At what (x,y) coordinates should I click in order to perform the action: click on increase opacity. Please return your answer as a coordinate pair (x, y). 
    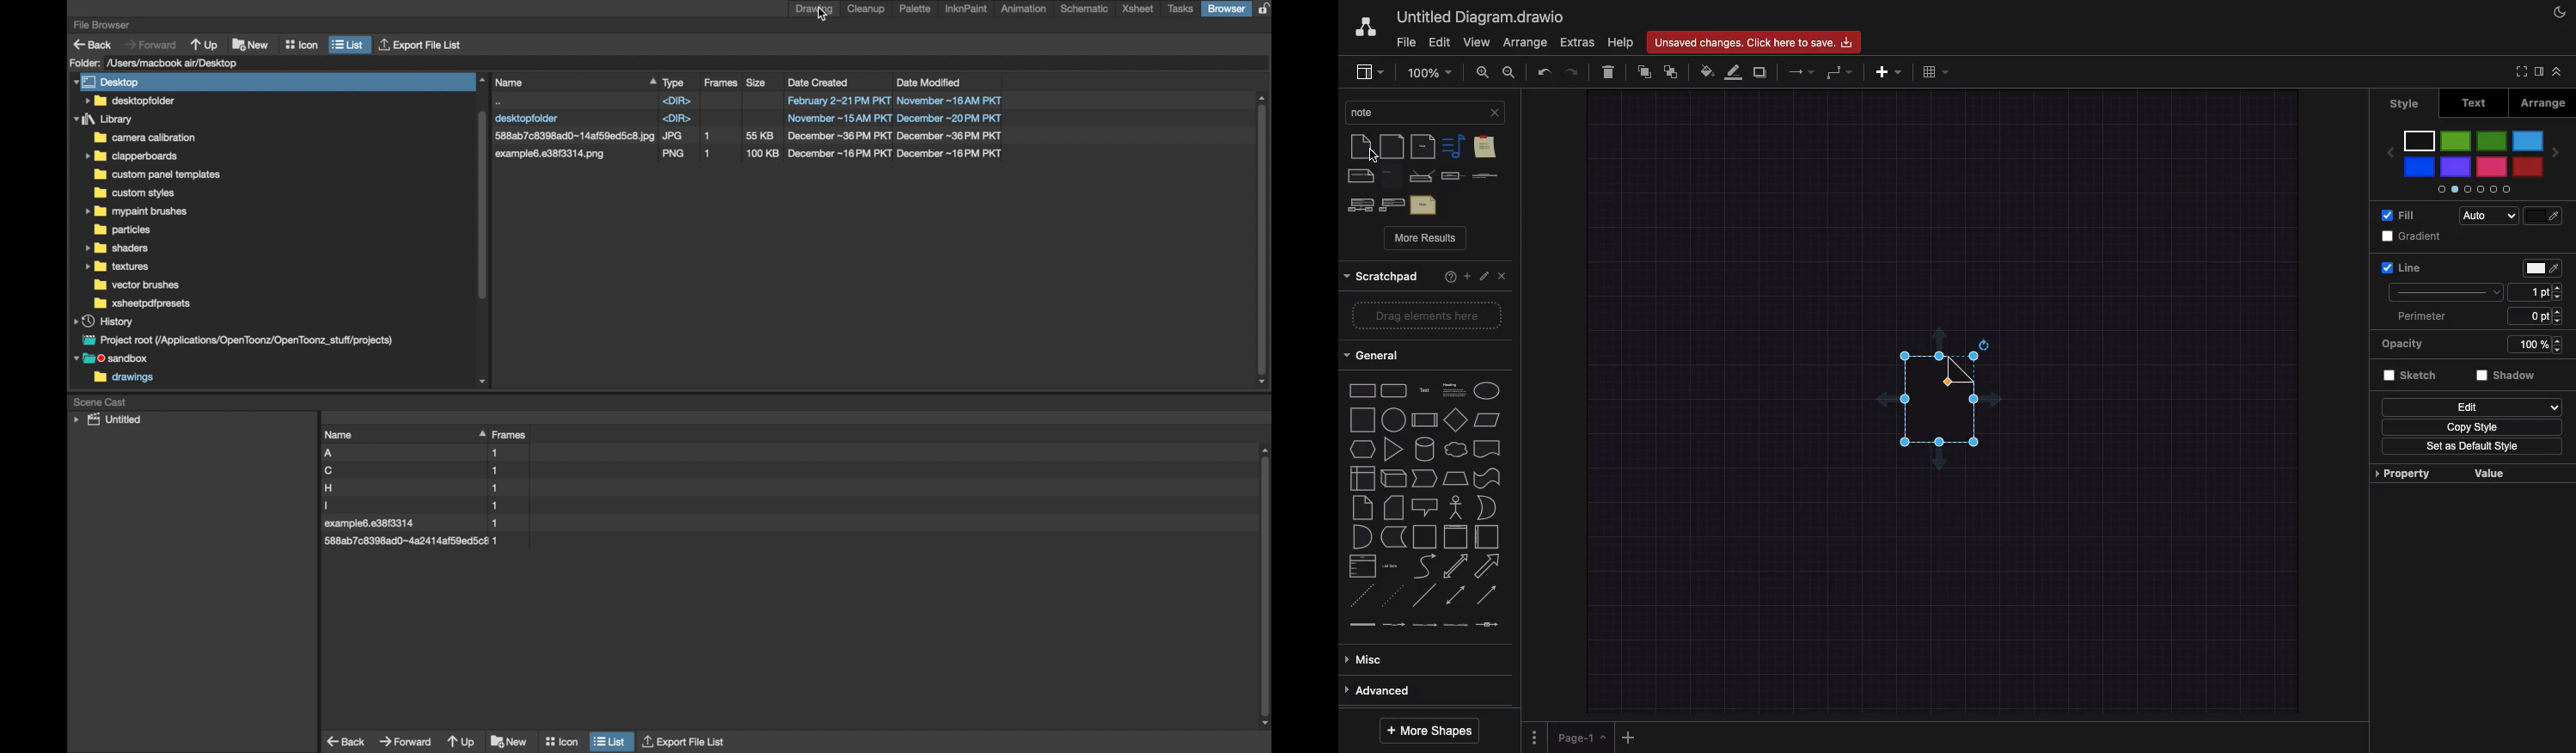
    Looking at the image, I should click on (2557, 338).